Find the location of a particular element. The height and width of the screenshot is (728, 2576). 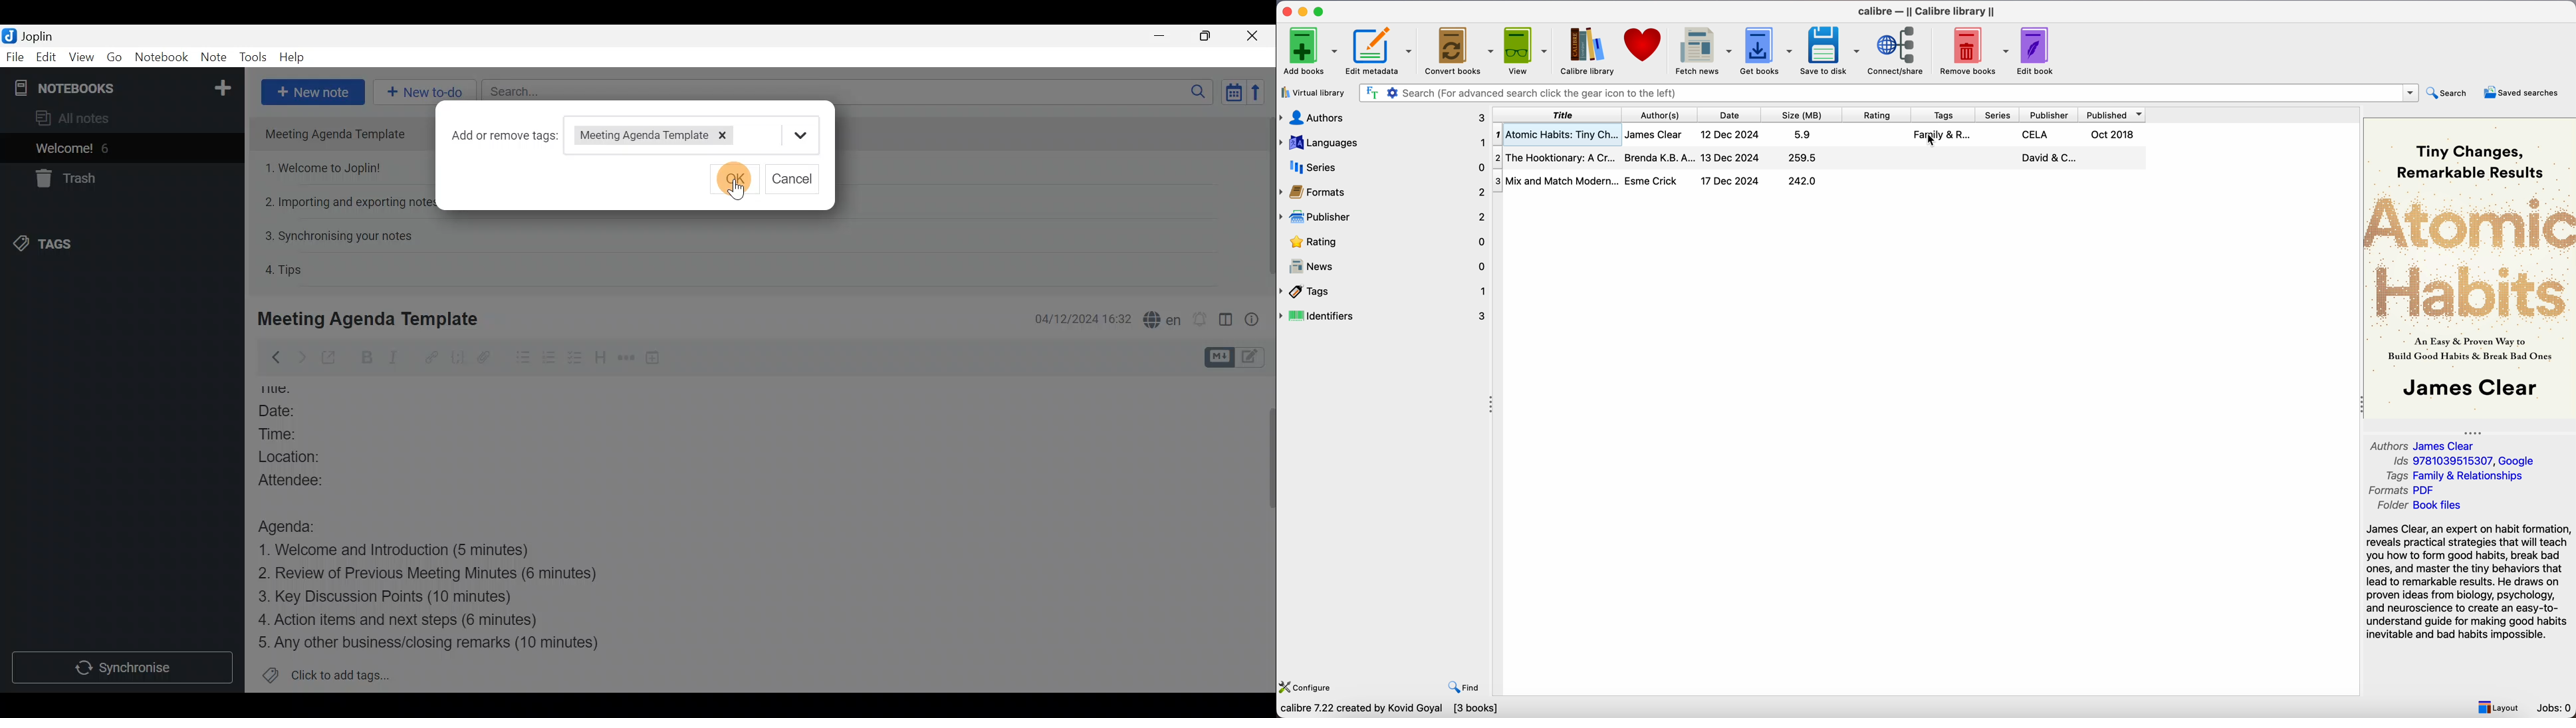

Toggle external editing is located at coordinates (332, 358).